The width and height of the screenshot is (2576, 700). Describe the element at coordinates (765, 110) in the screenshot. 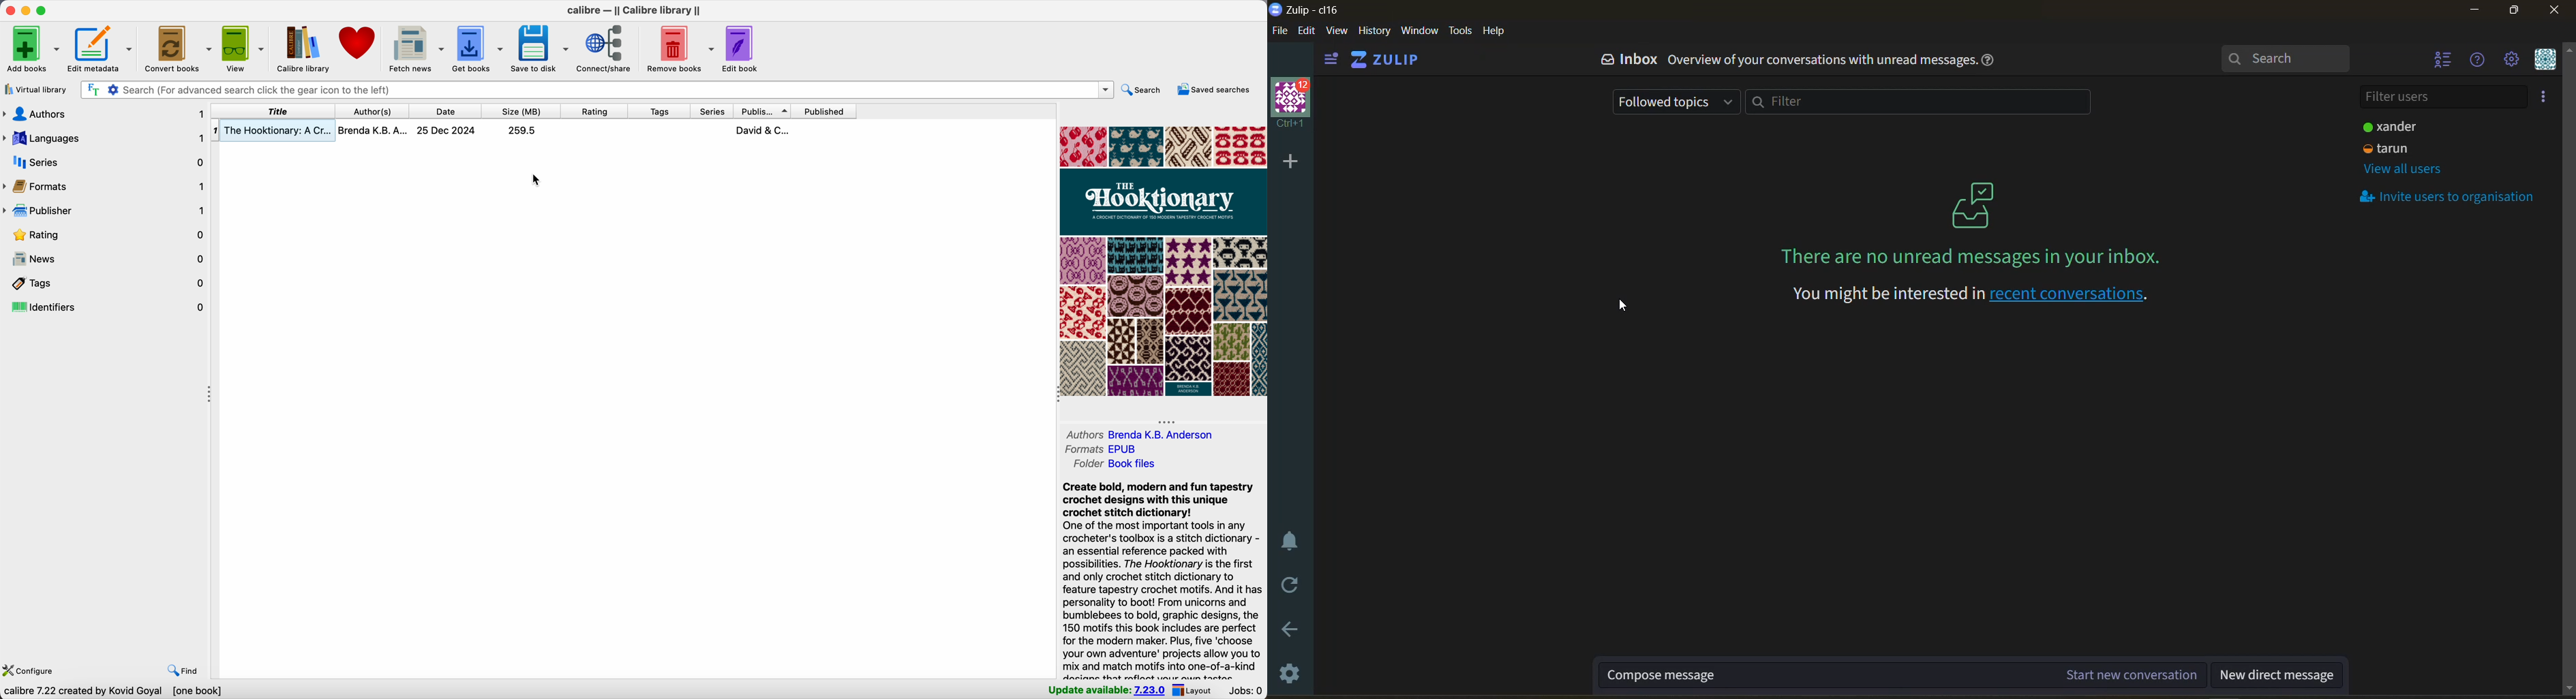

I see `publisher` at that location.